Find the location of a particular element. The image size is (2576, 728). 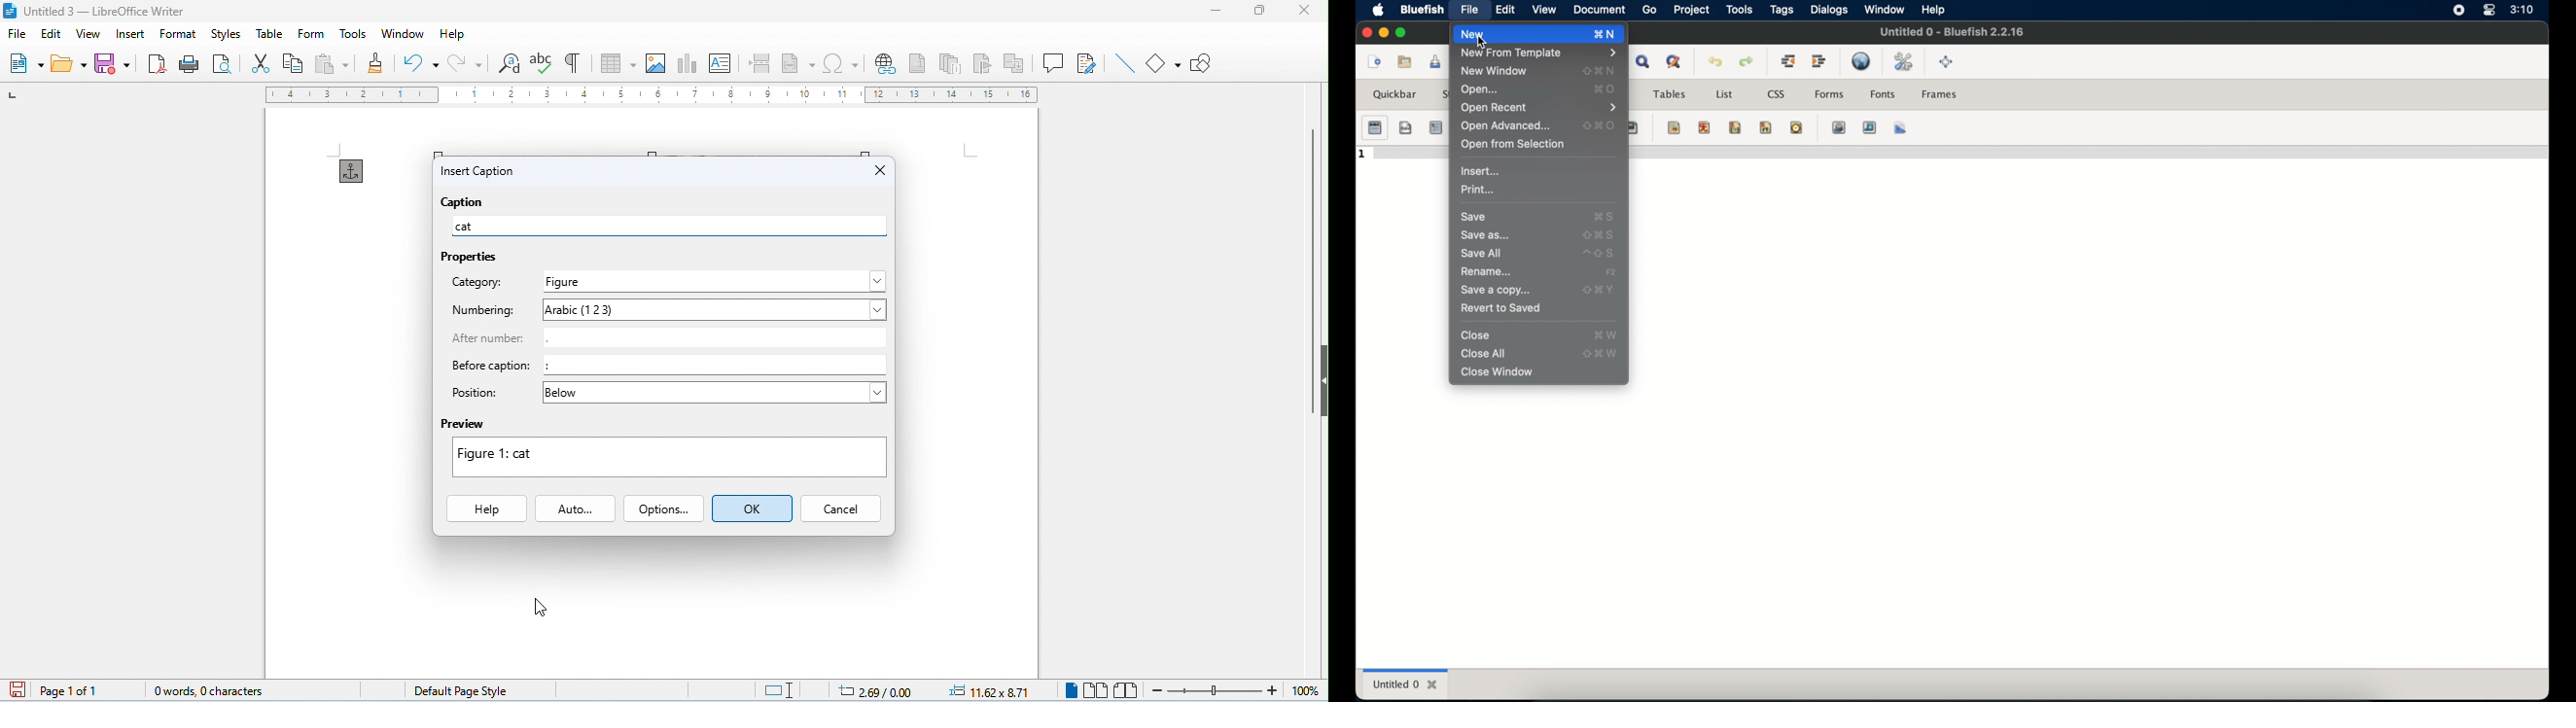

window is located at coordinates (1884, 9).